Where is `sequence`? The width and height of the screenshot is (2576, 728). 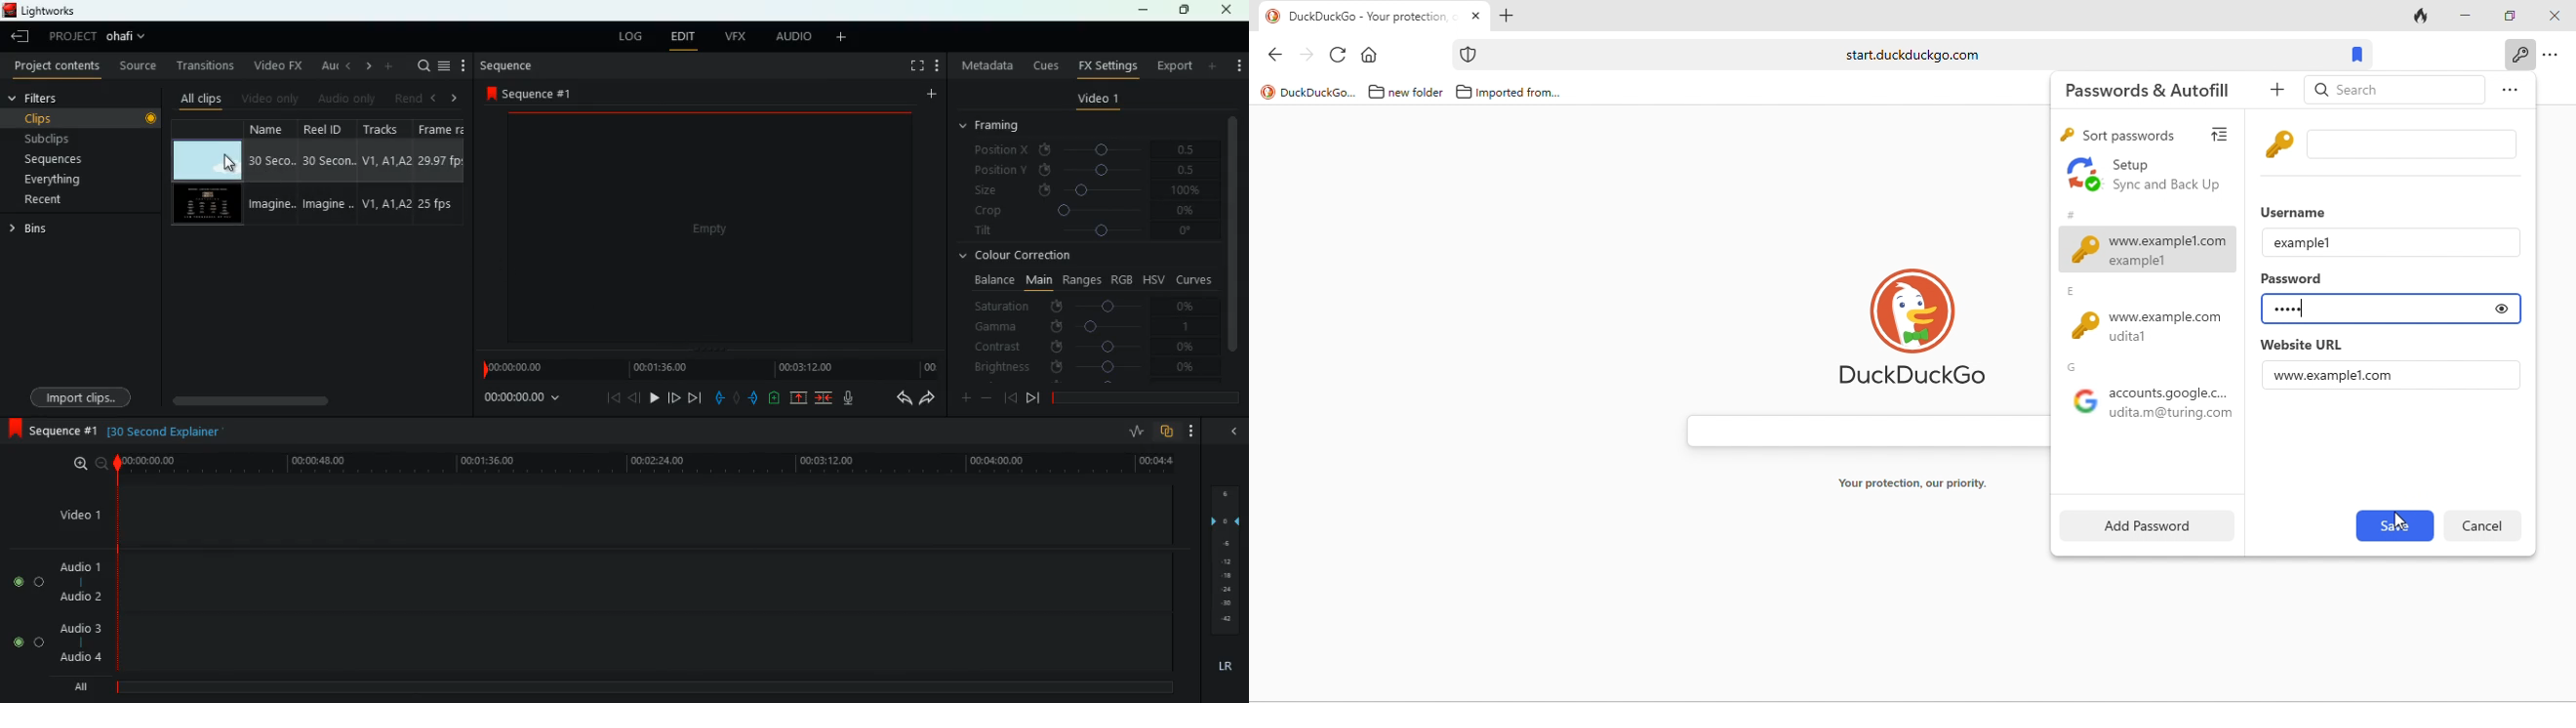 sequence is located at coordinates (535, 93).